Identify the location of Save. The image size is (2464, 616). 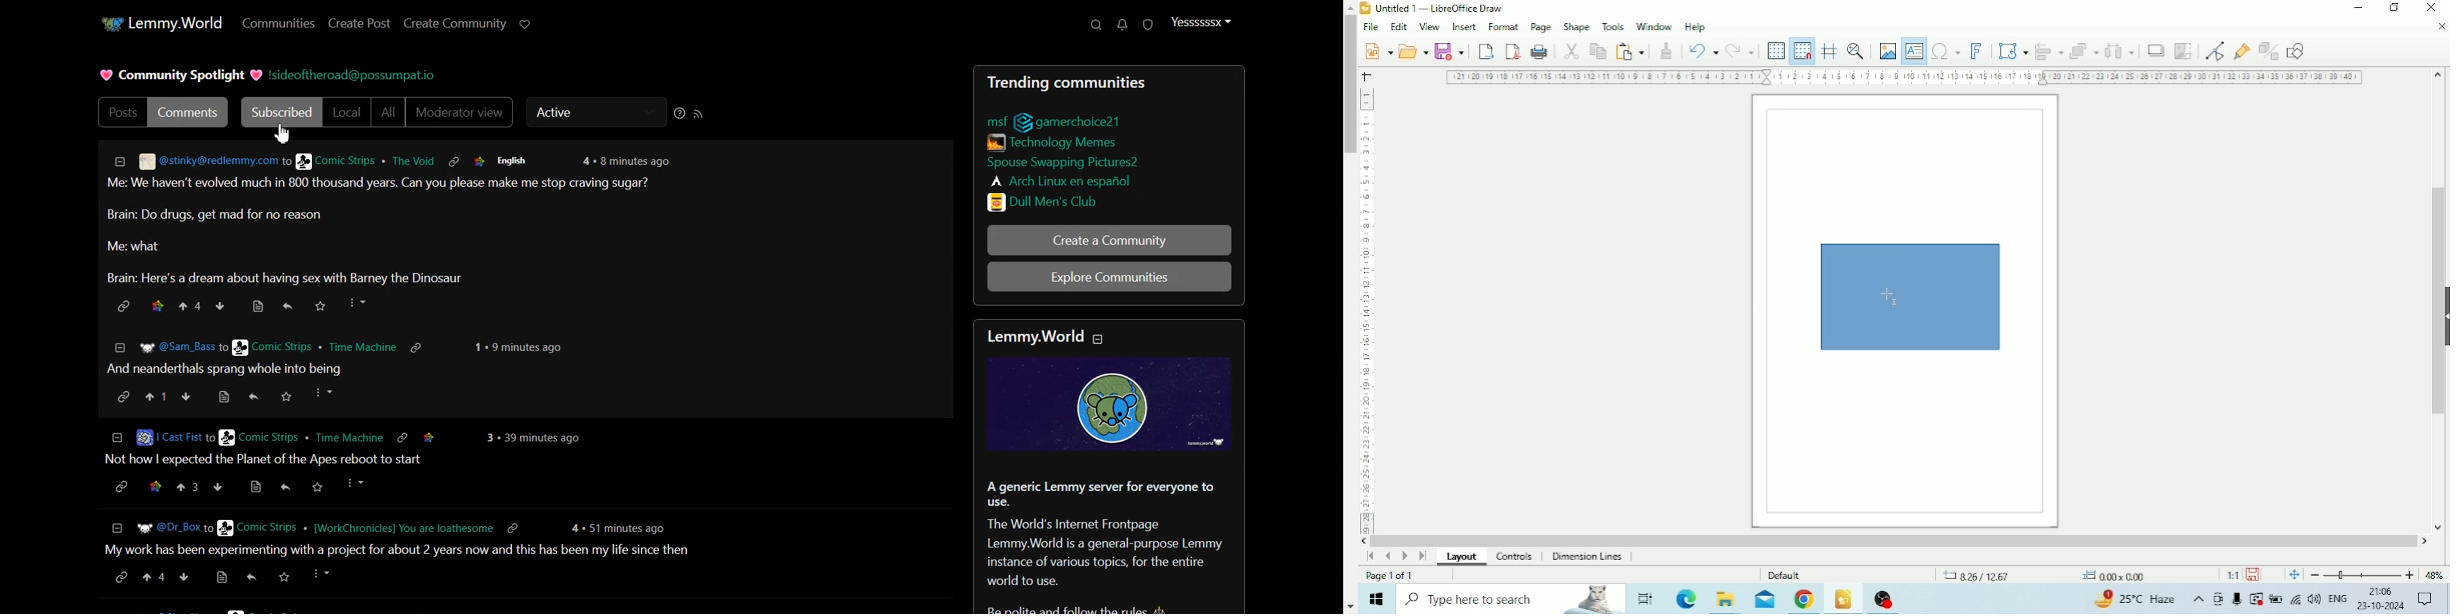
(1450, 52).